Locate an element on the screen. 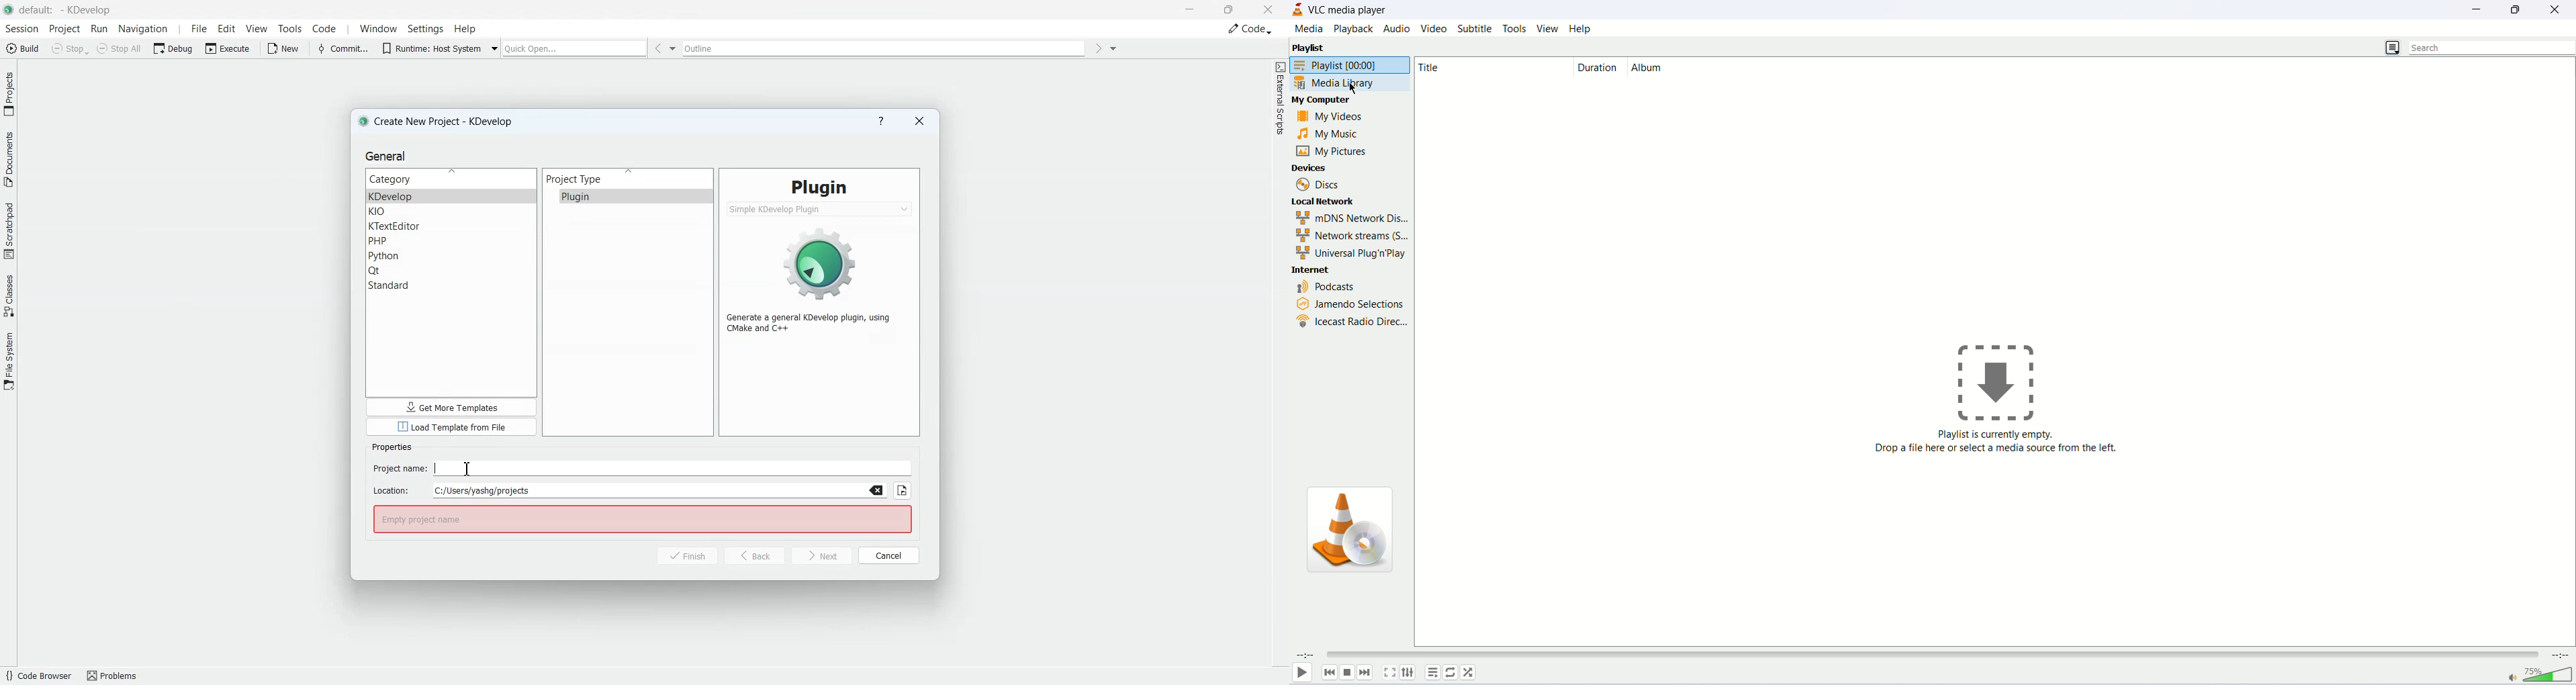 Image resolution: width=2576 pixels, height=700 pixels. General setting is located at coordinates (388, 156).